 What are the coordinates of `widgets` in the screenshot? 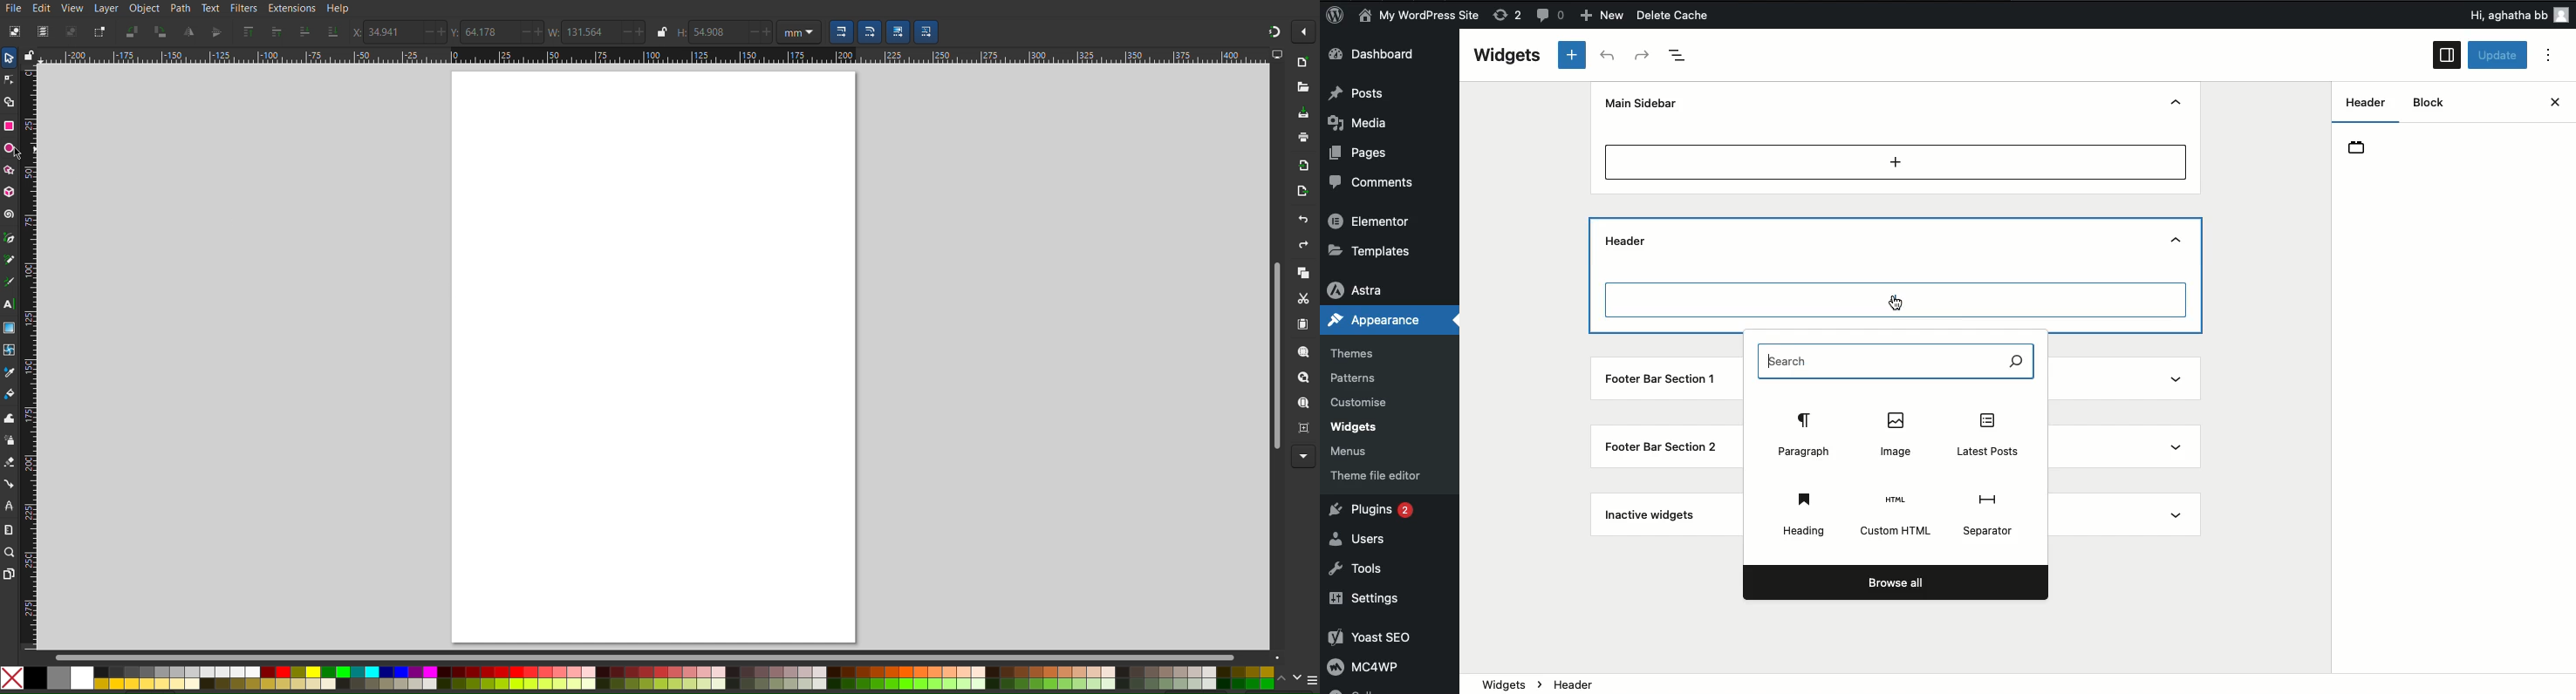 It's located at (2018, 684).